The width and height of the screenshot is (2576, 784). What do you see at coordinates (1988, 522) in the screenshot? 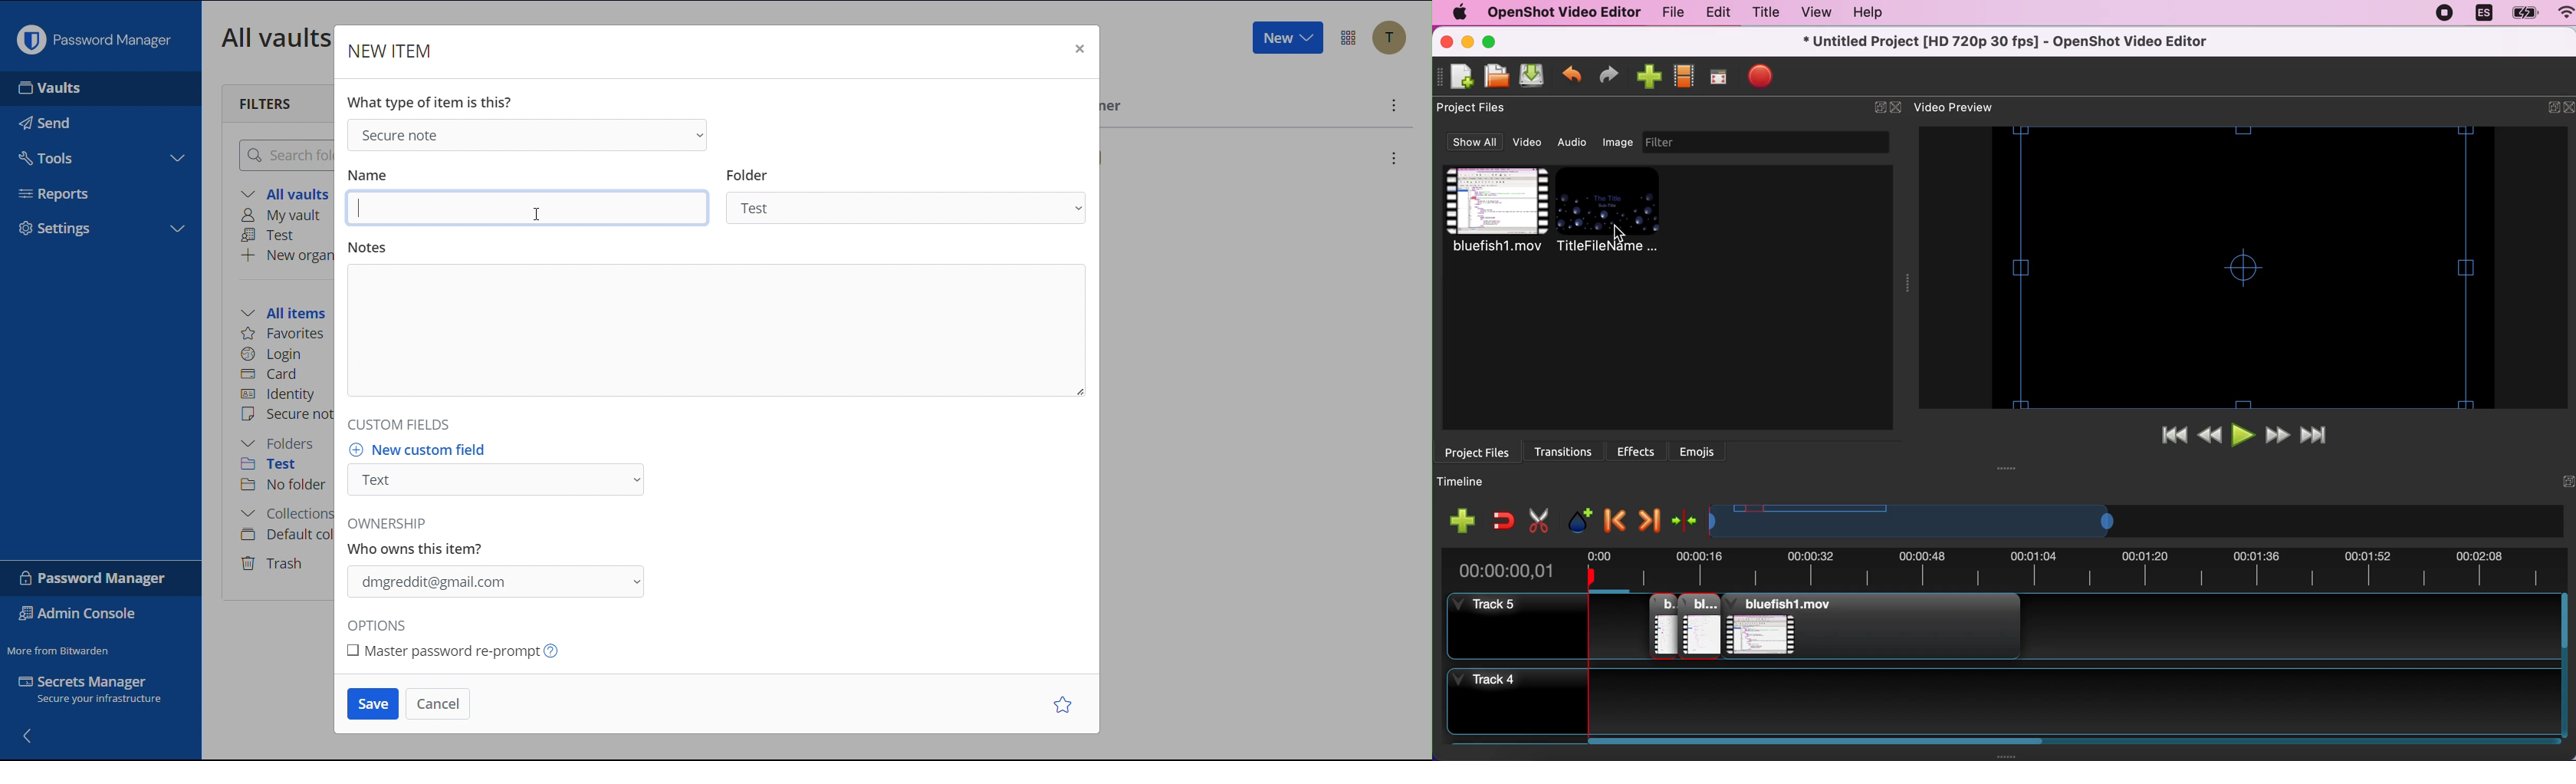
I see `video duration` at bounding box center [1988, 522].